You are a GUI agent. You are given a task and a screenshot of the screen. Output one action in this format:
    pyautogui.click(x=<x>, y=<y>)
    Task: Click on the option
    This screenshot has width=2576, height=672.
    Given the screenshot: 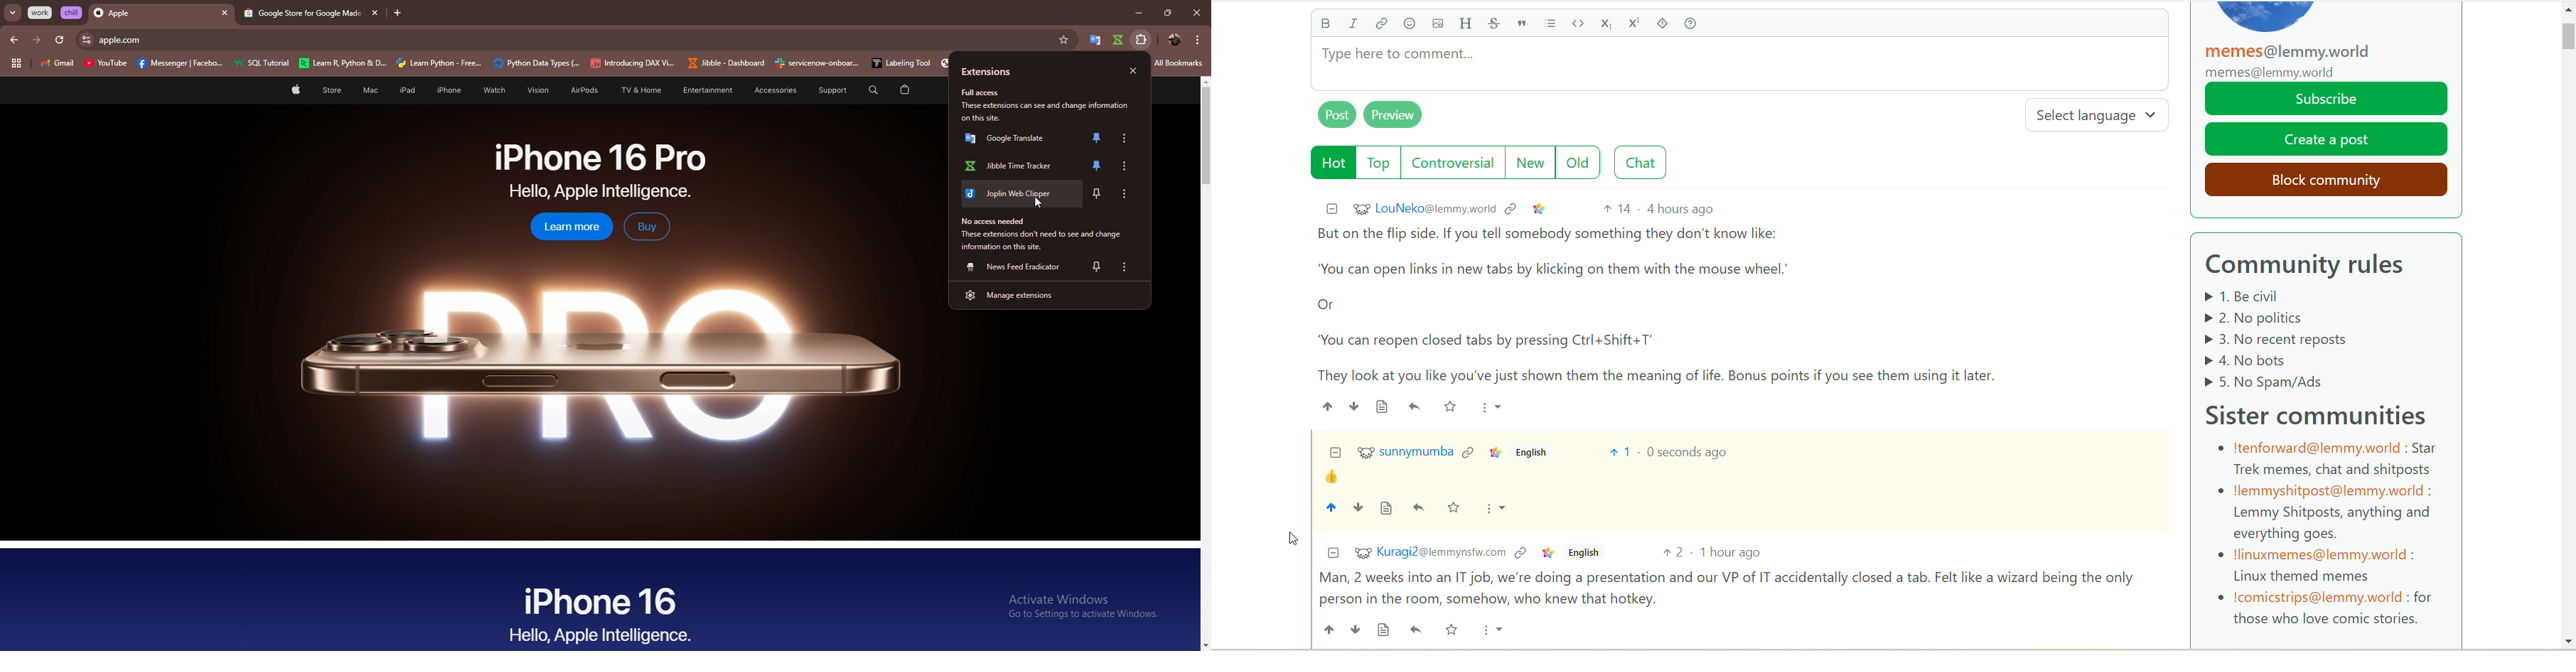 What is the action you would take?
    pyautogui.click(x=1126, y=267)
    